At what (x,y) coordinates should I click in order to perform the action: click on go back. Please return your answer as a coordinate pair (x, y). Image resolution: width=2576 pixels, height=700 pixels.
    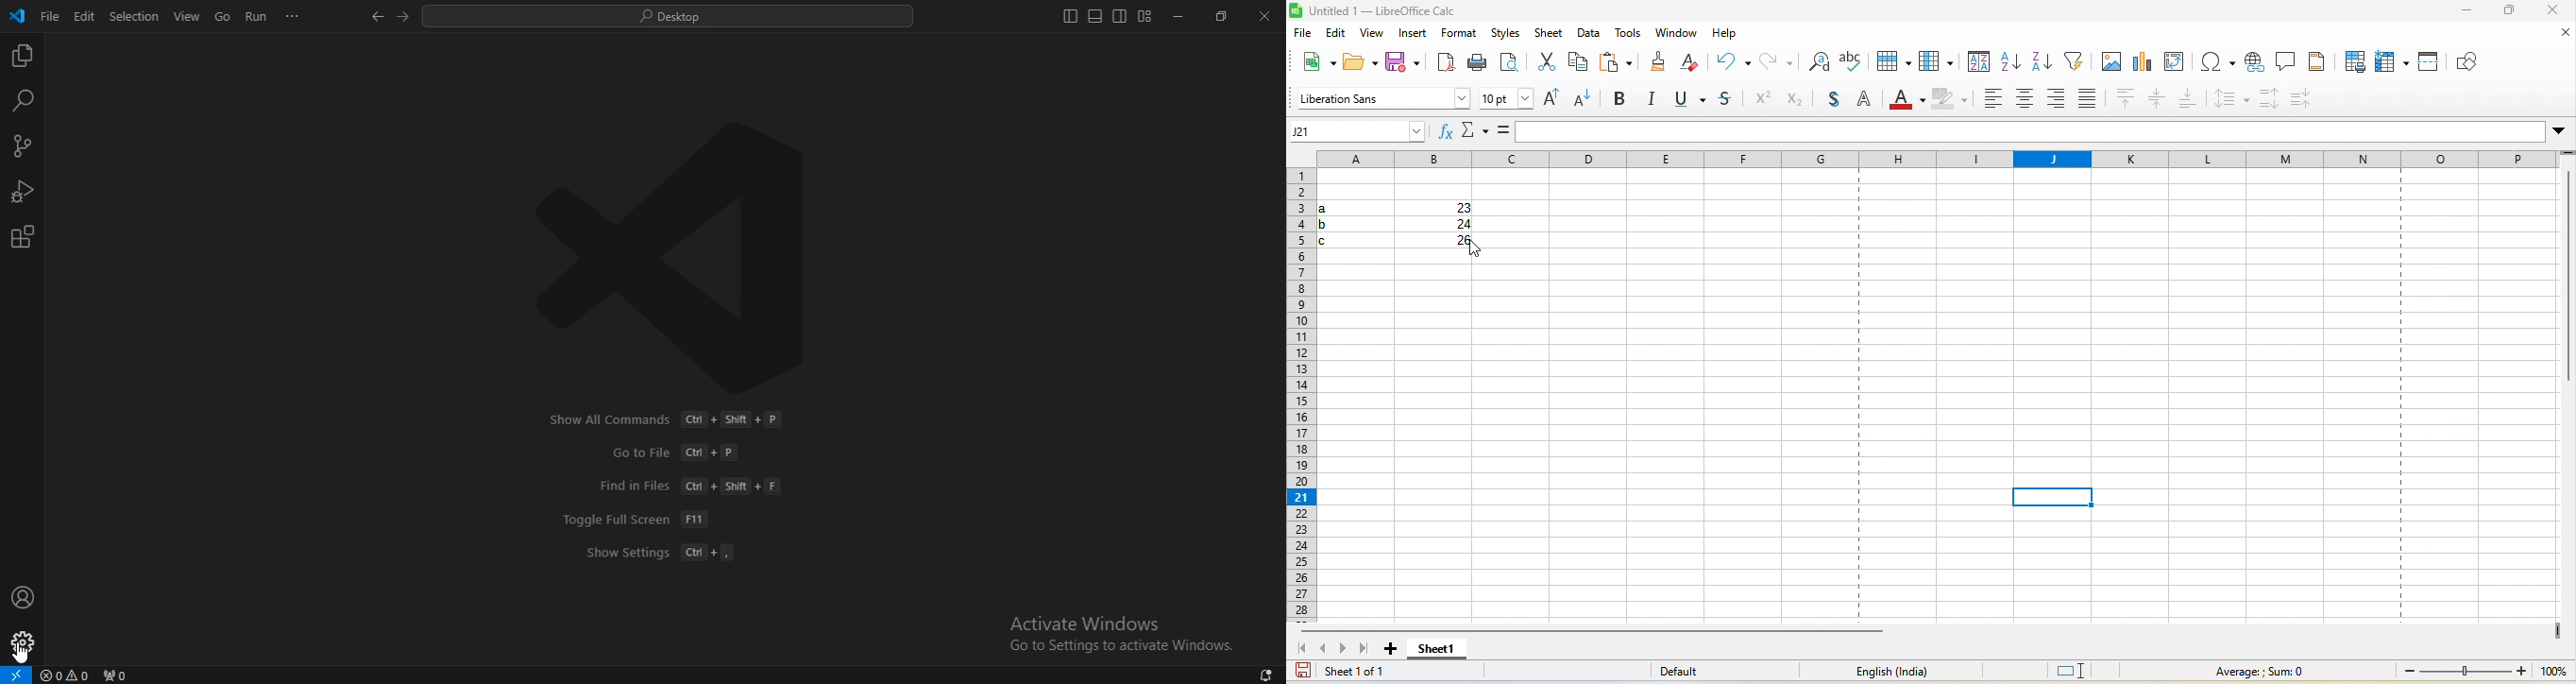
    Looking at the image, I should click on (379, 18).